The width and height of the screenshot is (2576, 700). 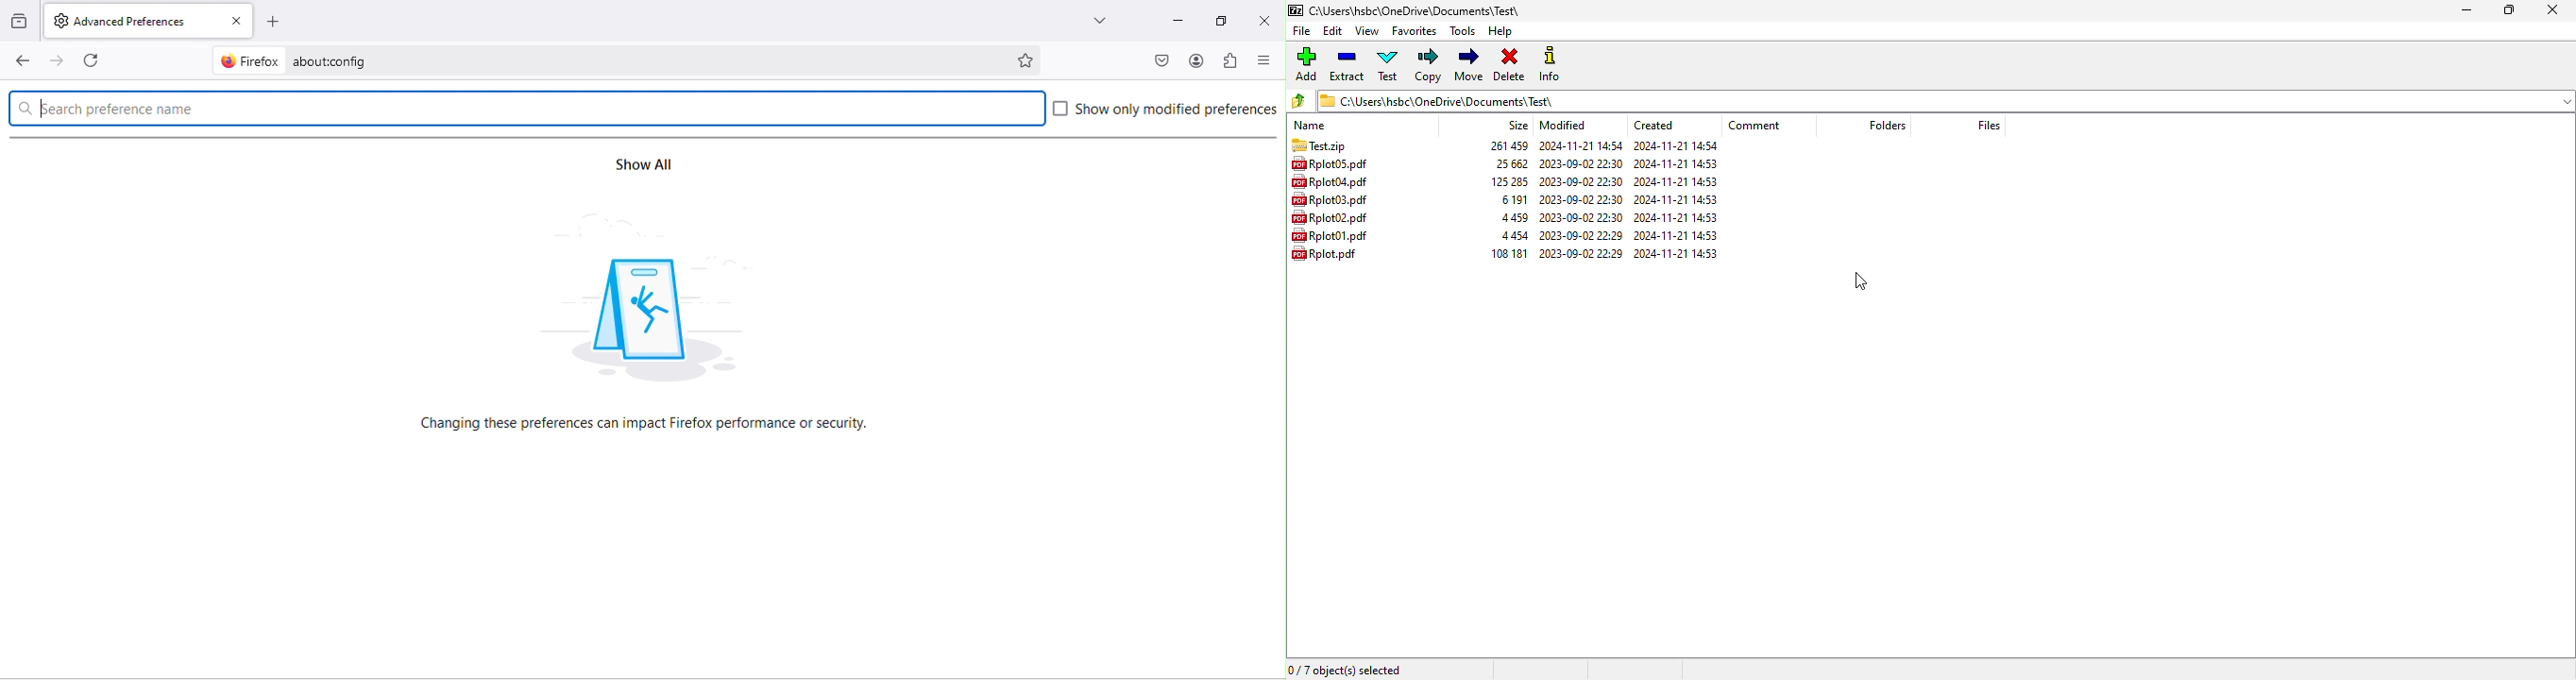 What do you see at coordinates (1166, 112) in the screenshot?
I see `show only modified preferences` at bounding box center [1166, 112].